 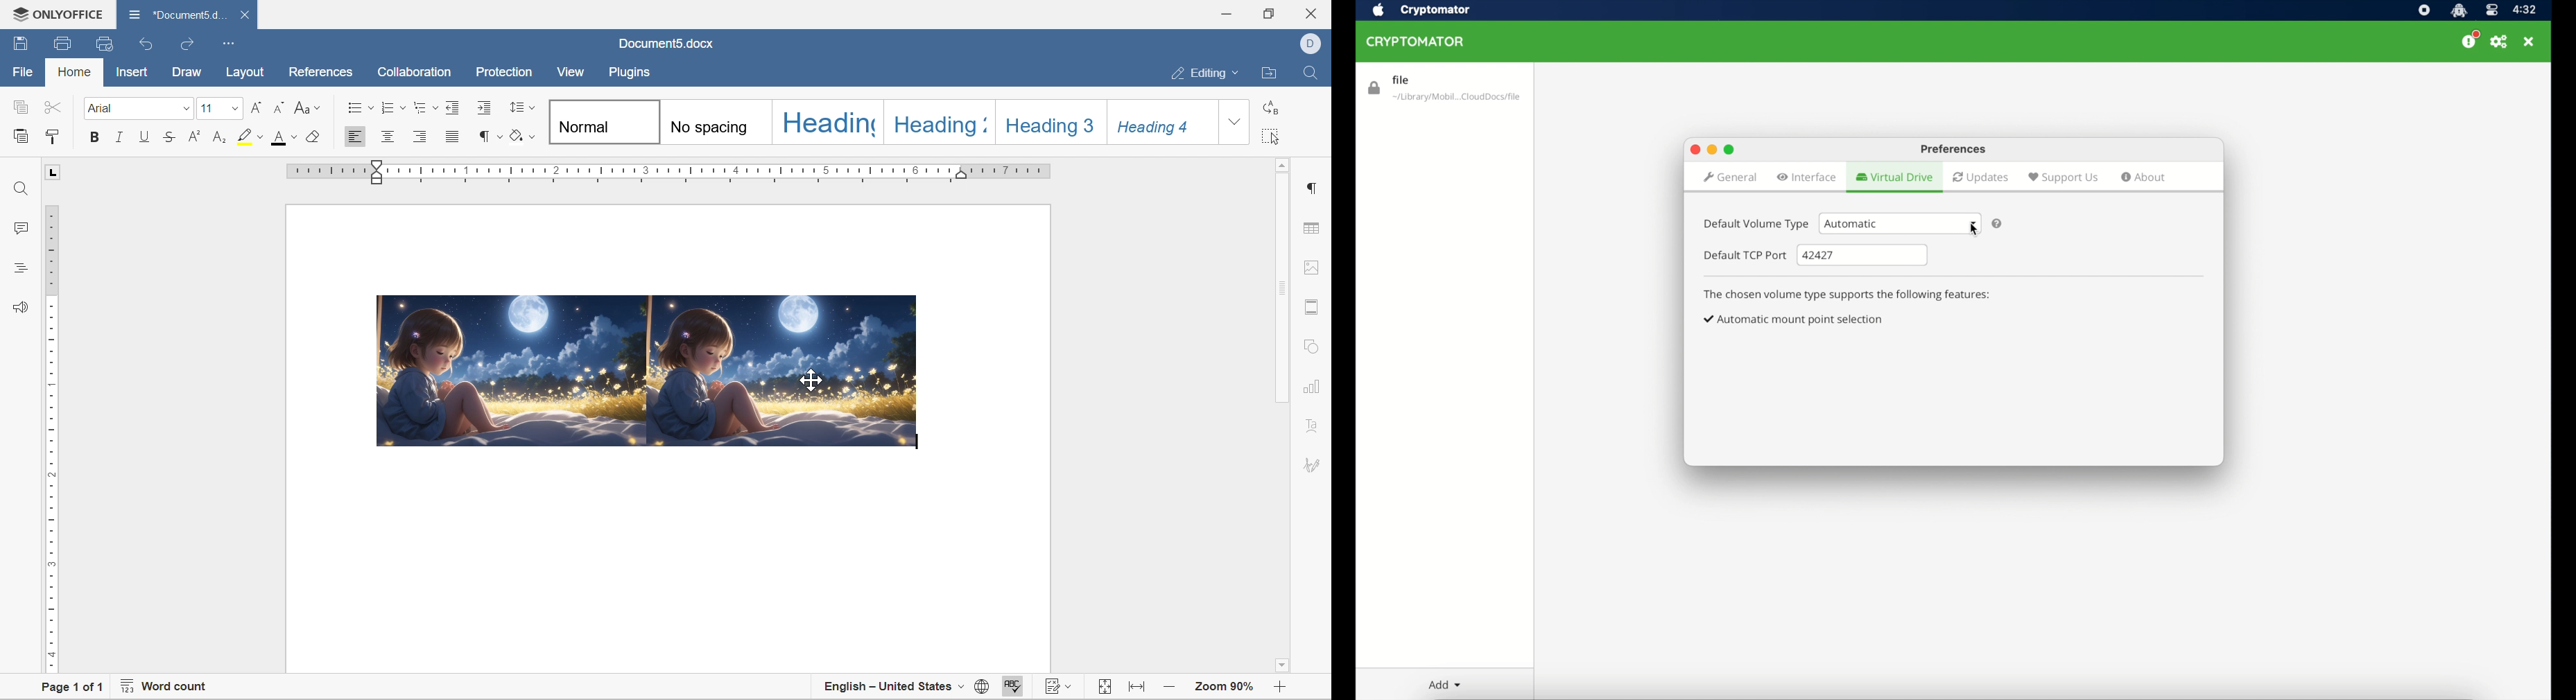 What do you see at coordinates (356, 136) in the screenshot?
I see `Align left` at bounding box center [356, 136].